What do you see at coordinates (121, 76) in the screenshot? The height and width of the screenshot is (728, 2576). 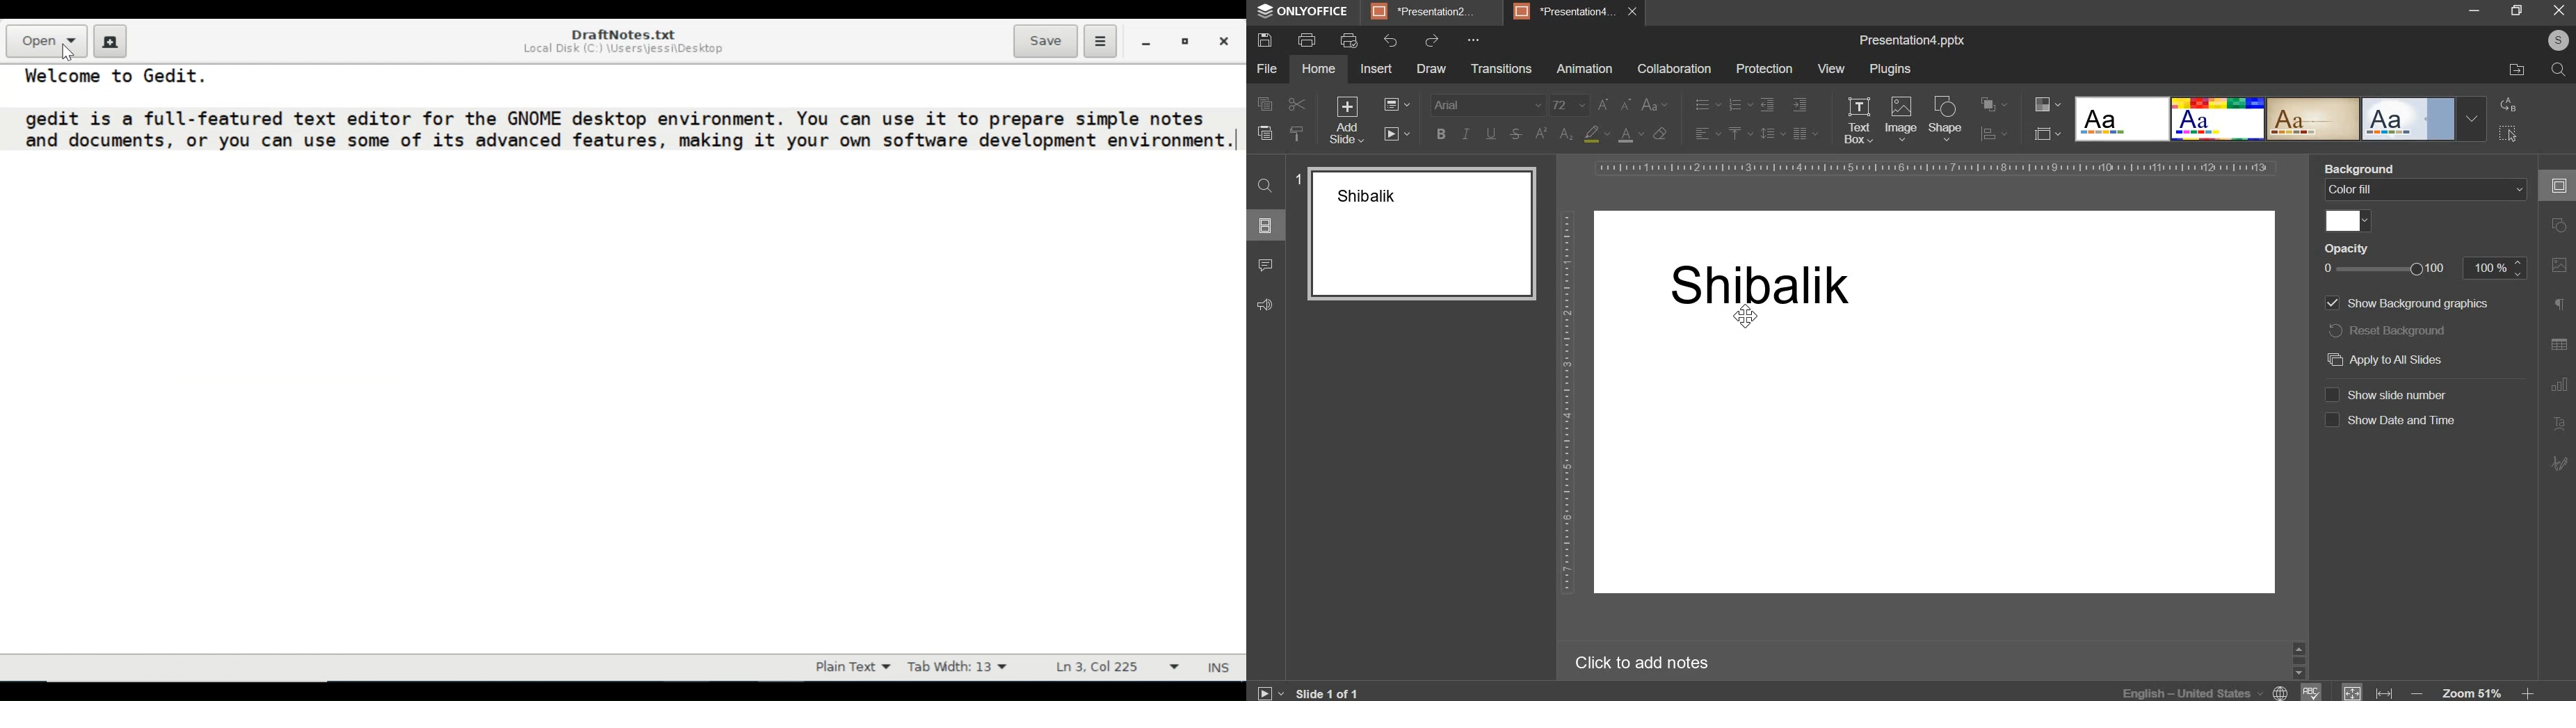 I see `Welcome to Gedit.` at bounding box center [121, 76].